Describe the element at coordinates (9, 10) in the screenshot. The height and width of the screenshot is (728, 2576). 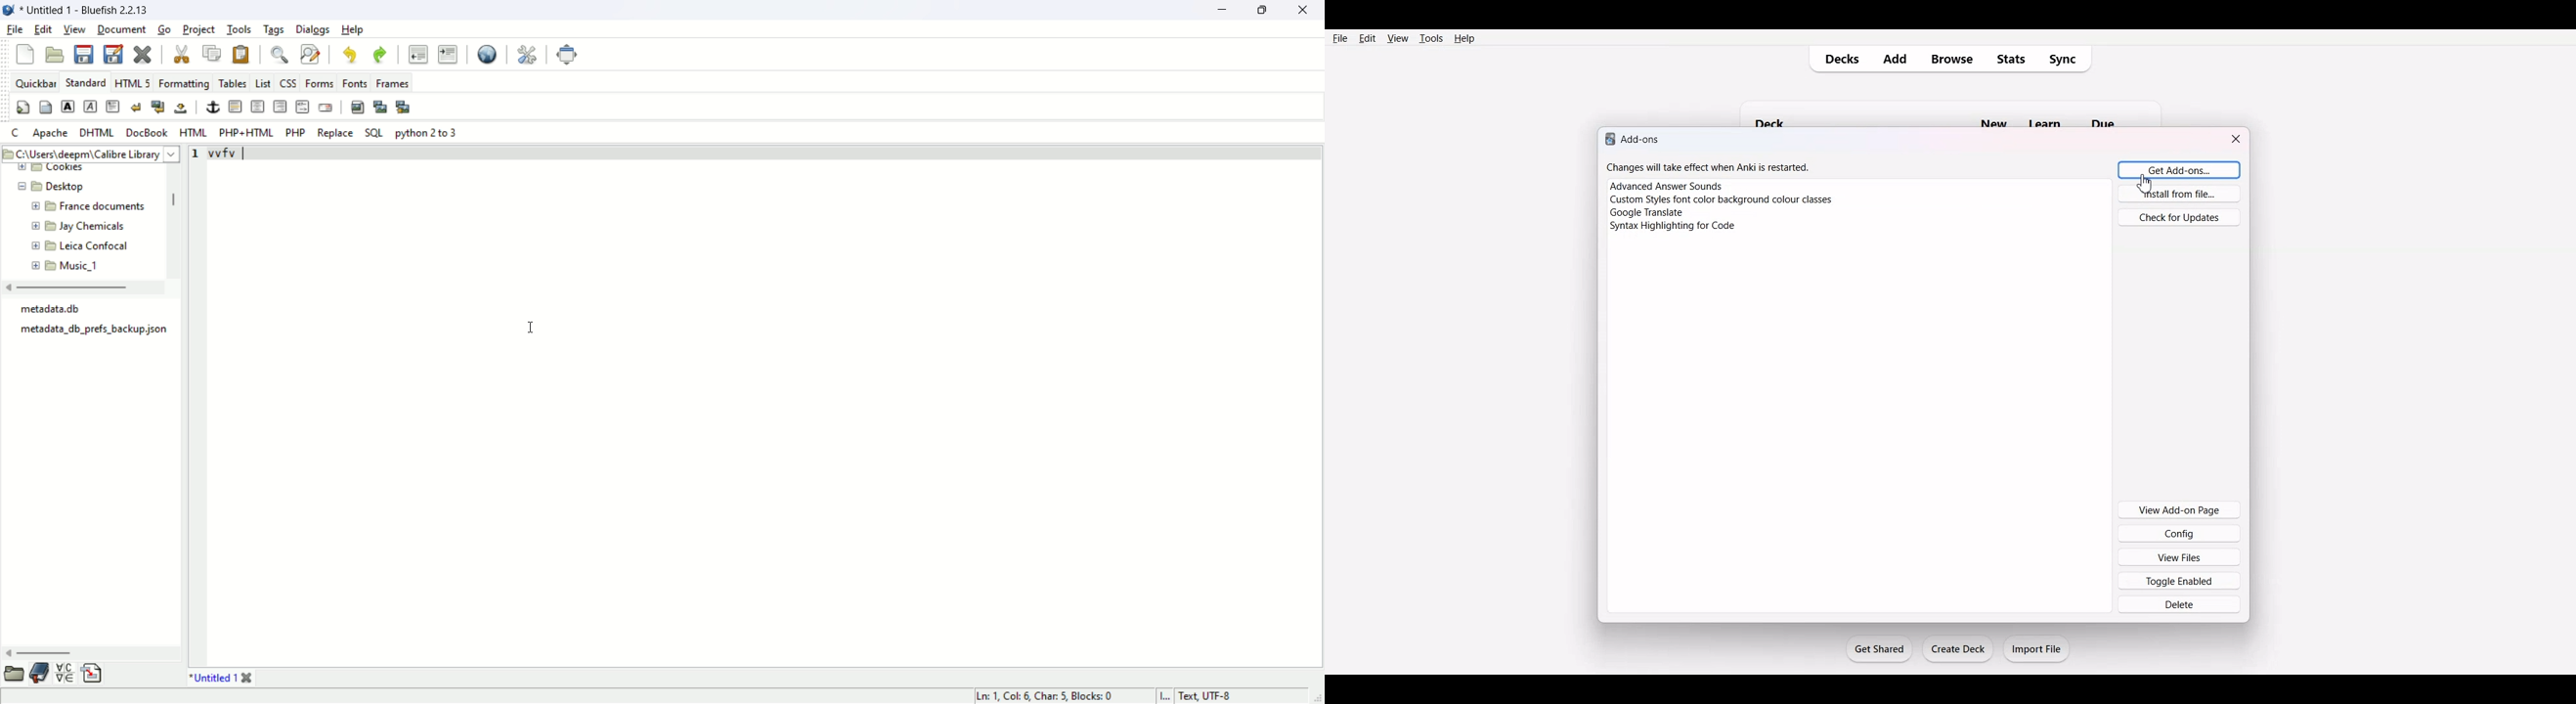
I see `application icon` at that location.